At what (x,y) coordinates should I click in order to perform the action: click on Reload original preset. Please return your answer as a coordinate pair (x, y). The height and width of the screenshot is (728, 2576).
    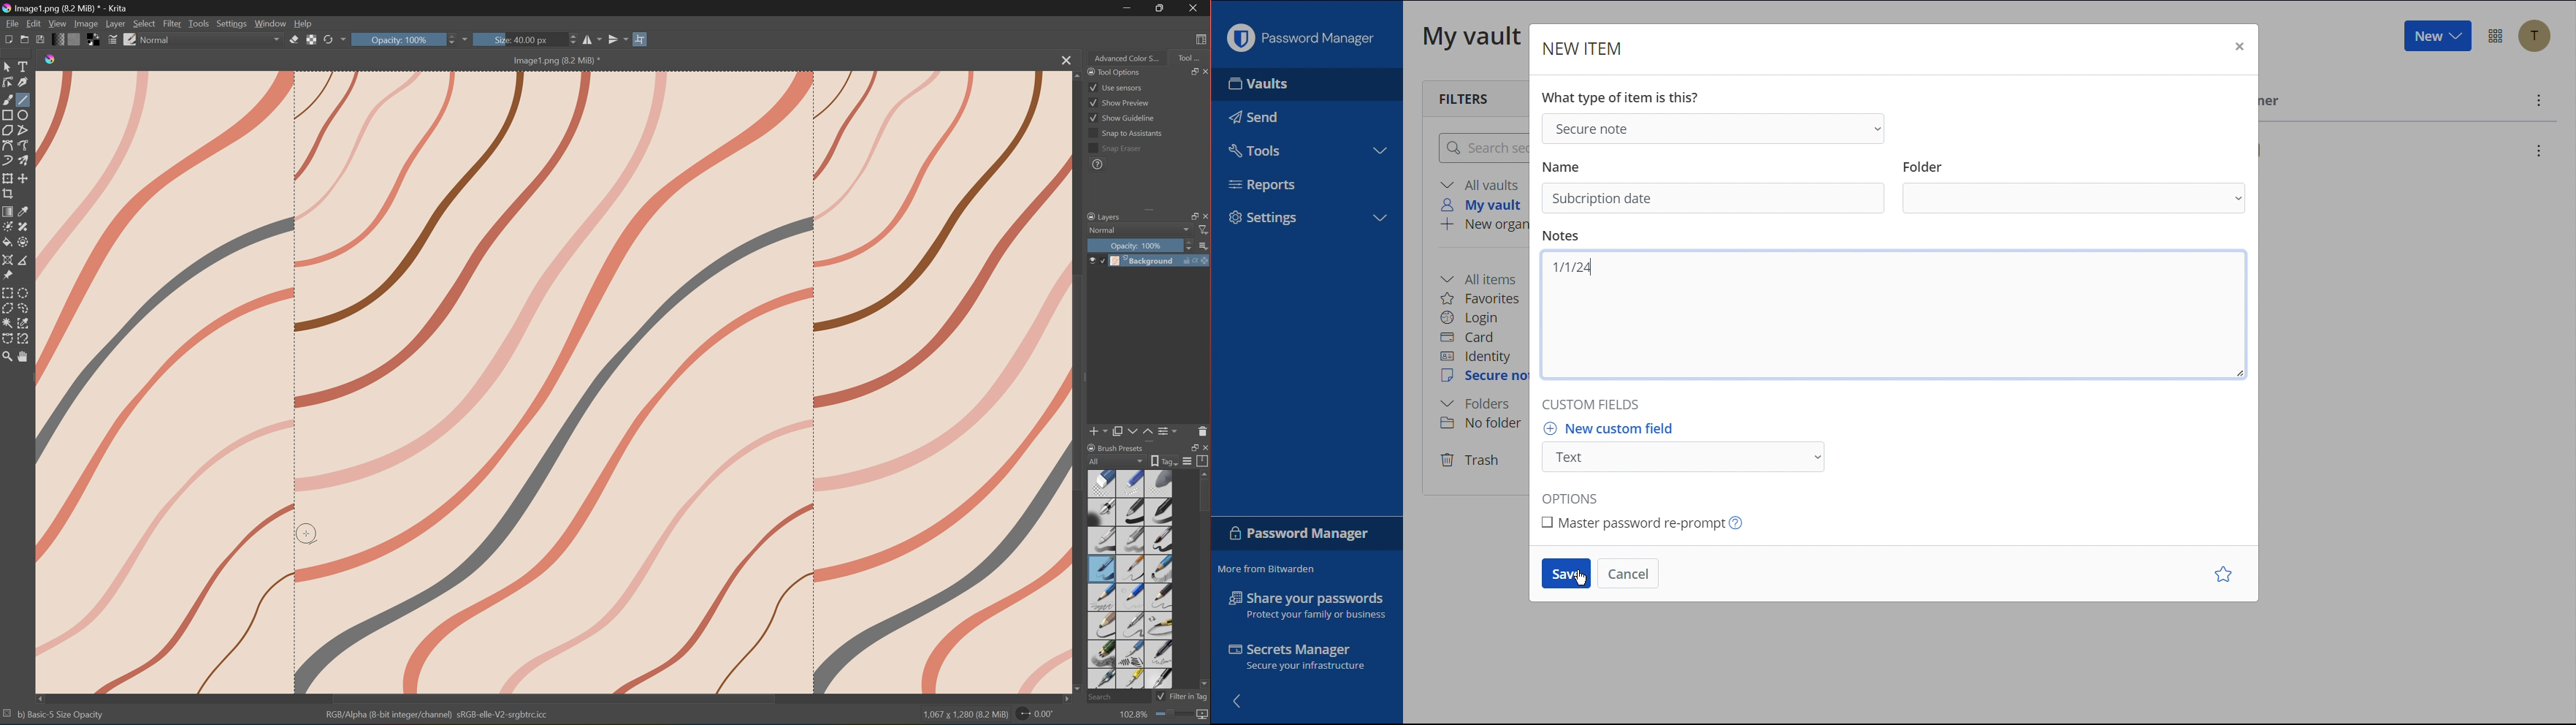
    Looking at the image, I should click on (328, 40).